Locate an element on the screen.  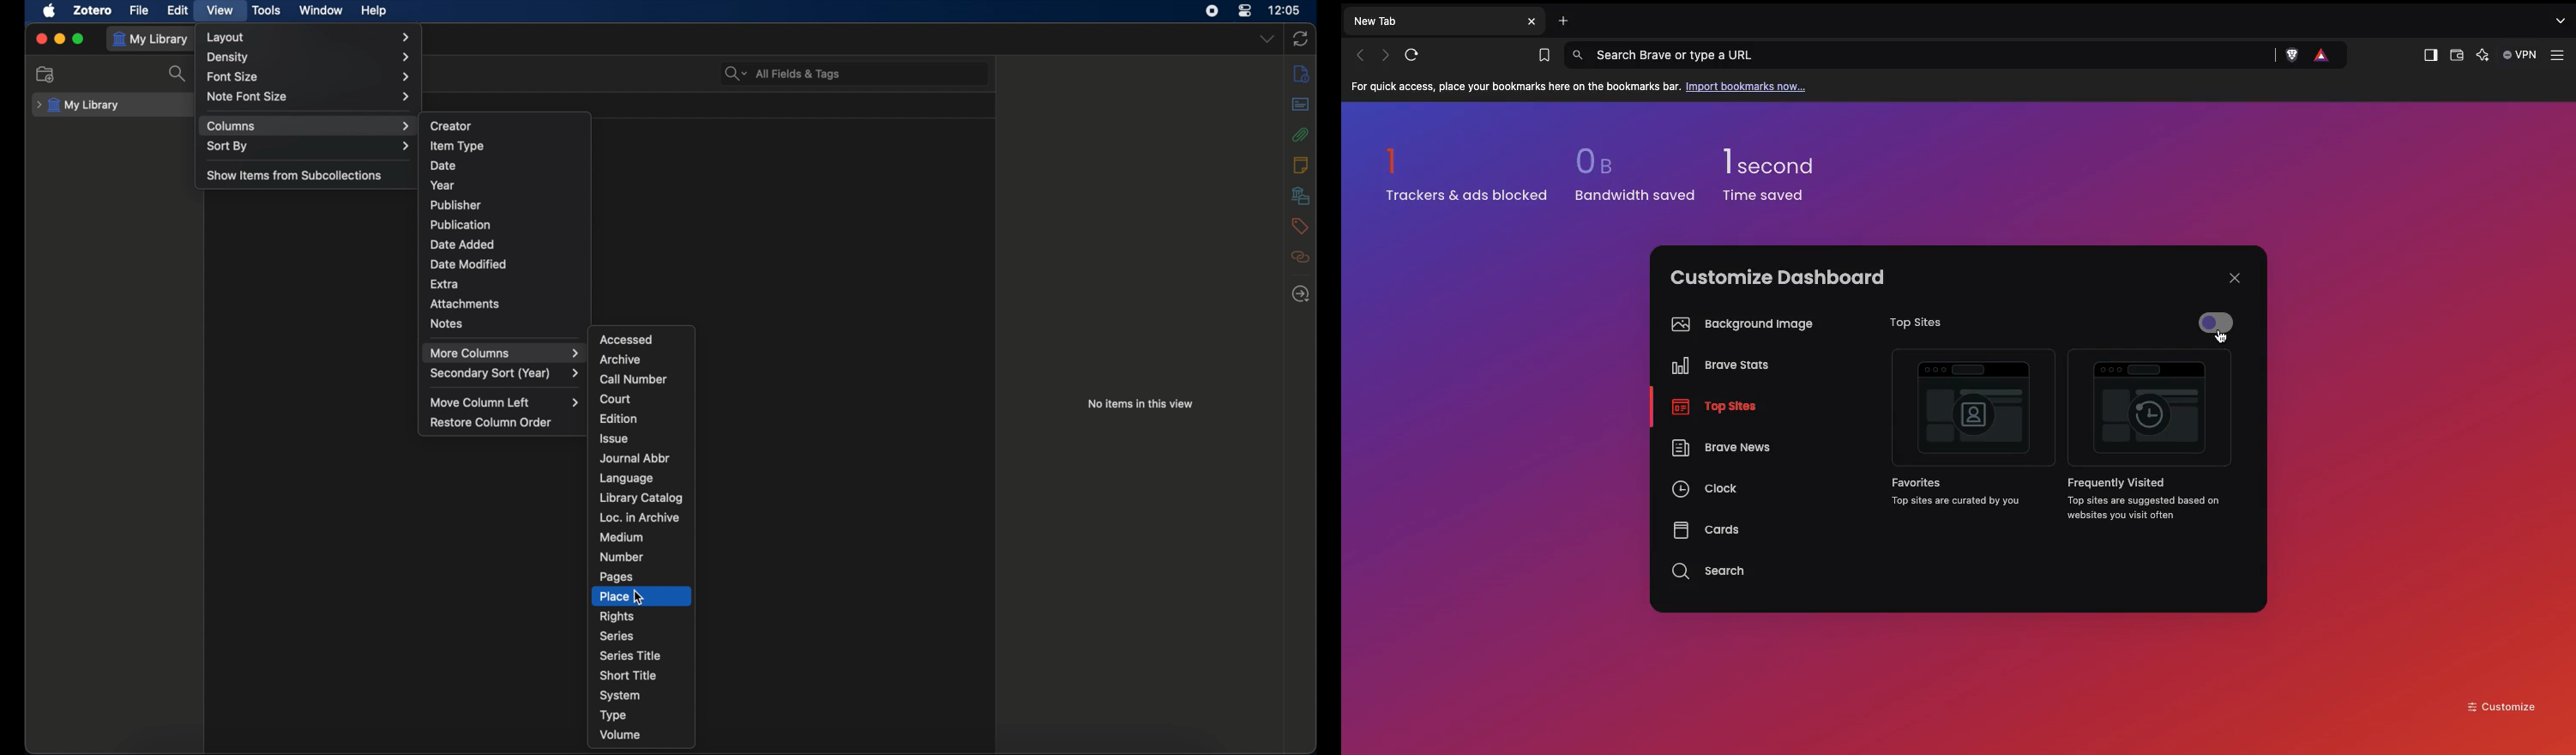
attachments is located at coordinates (464, 303).